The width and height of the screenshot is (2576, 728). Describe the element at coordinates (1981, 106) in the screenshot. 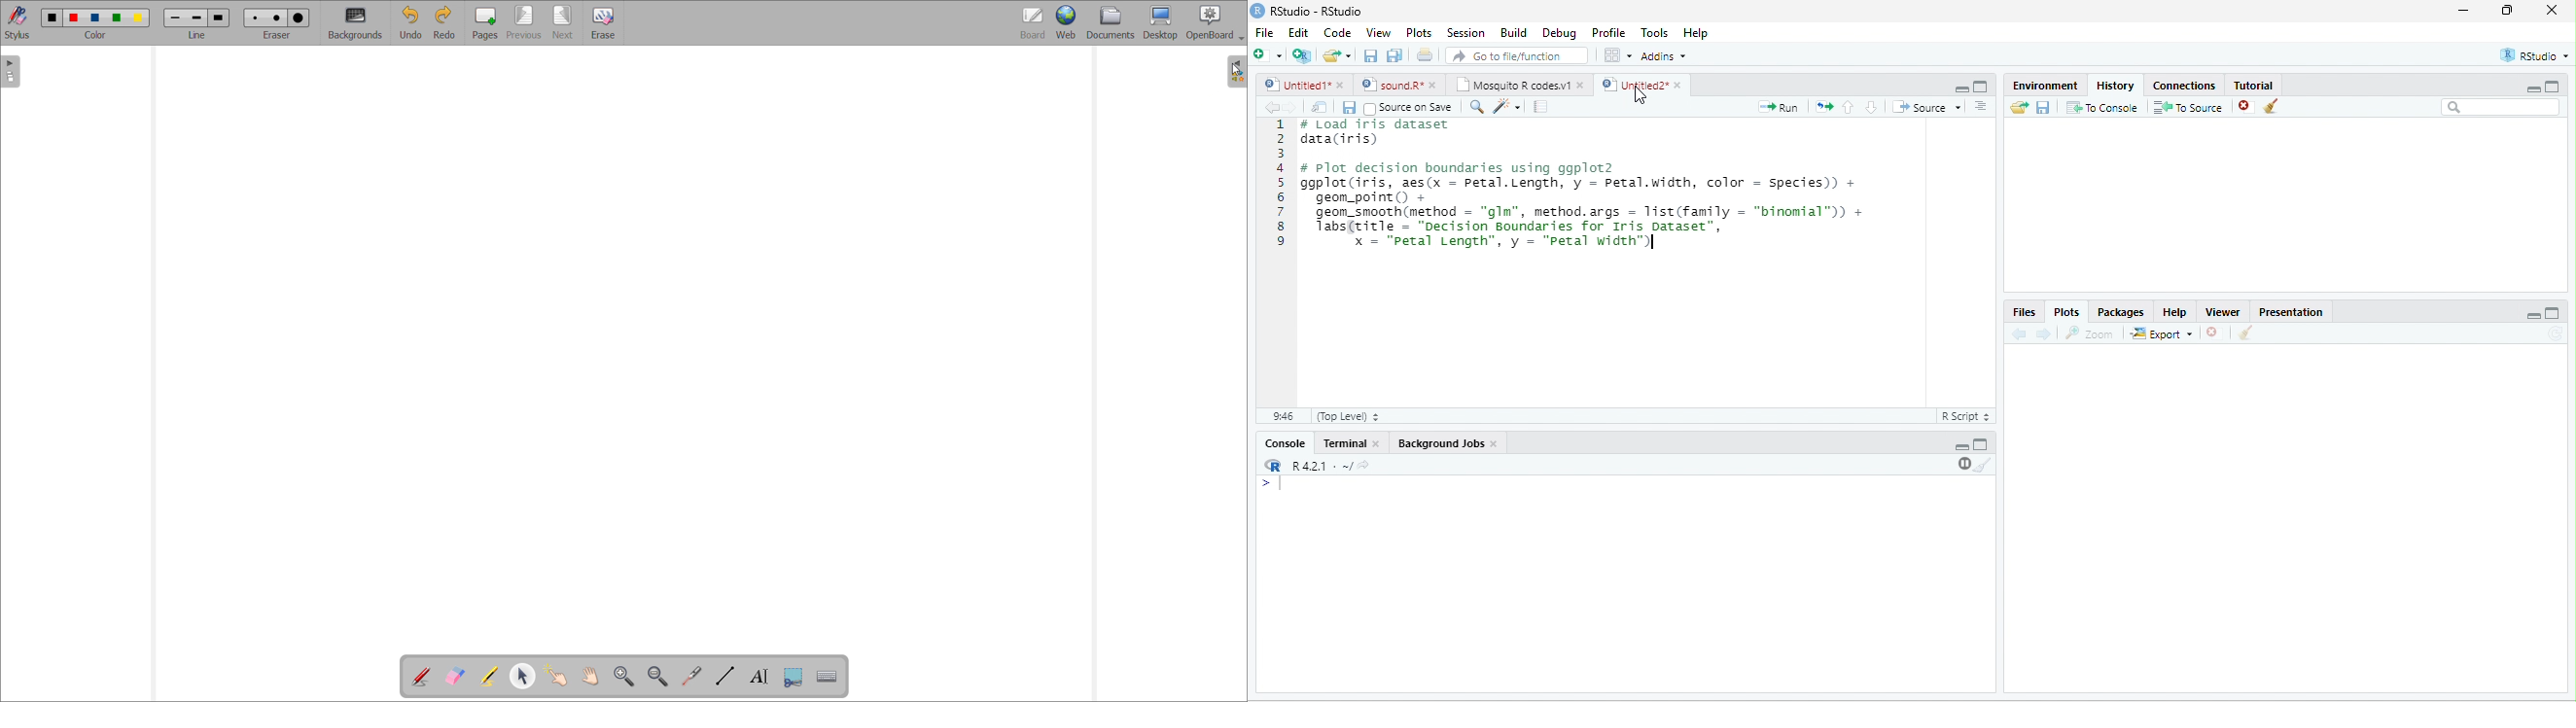

I see `options` at that location.